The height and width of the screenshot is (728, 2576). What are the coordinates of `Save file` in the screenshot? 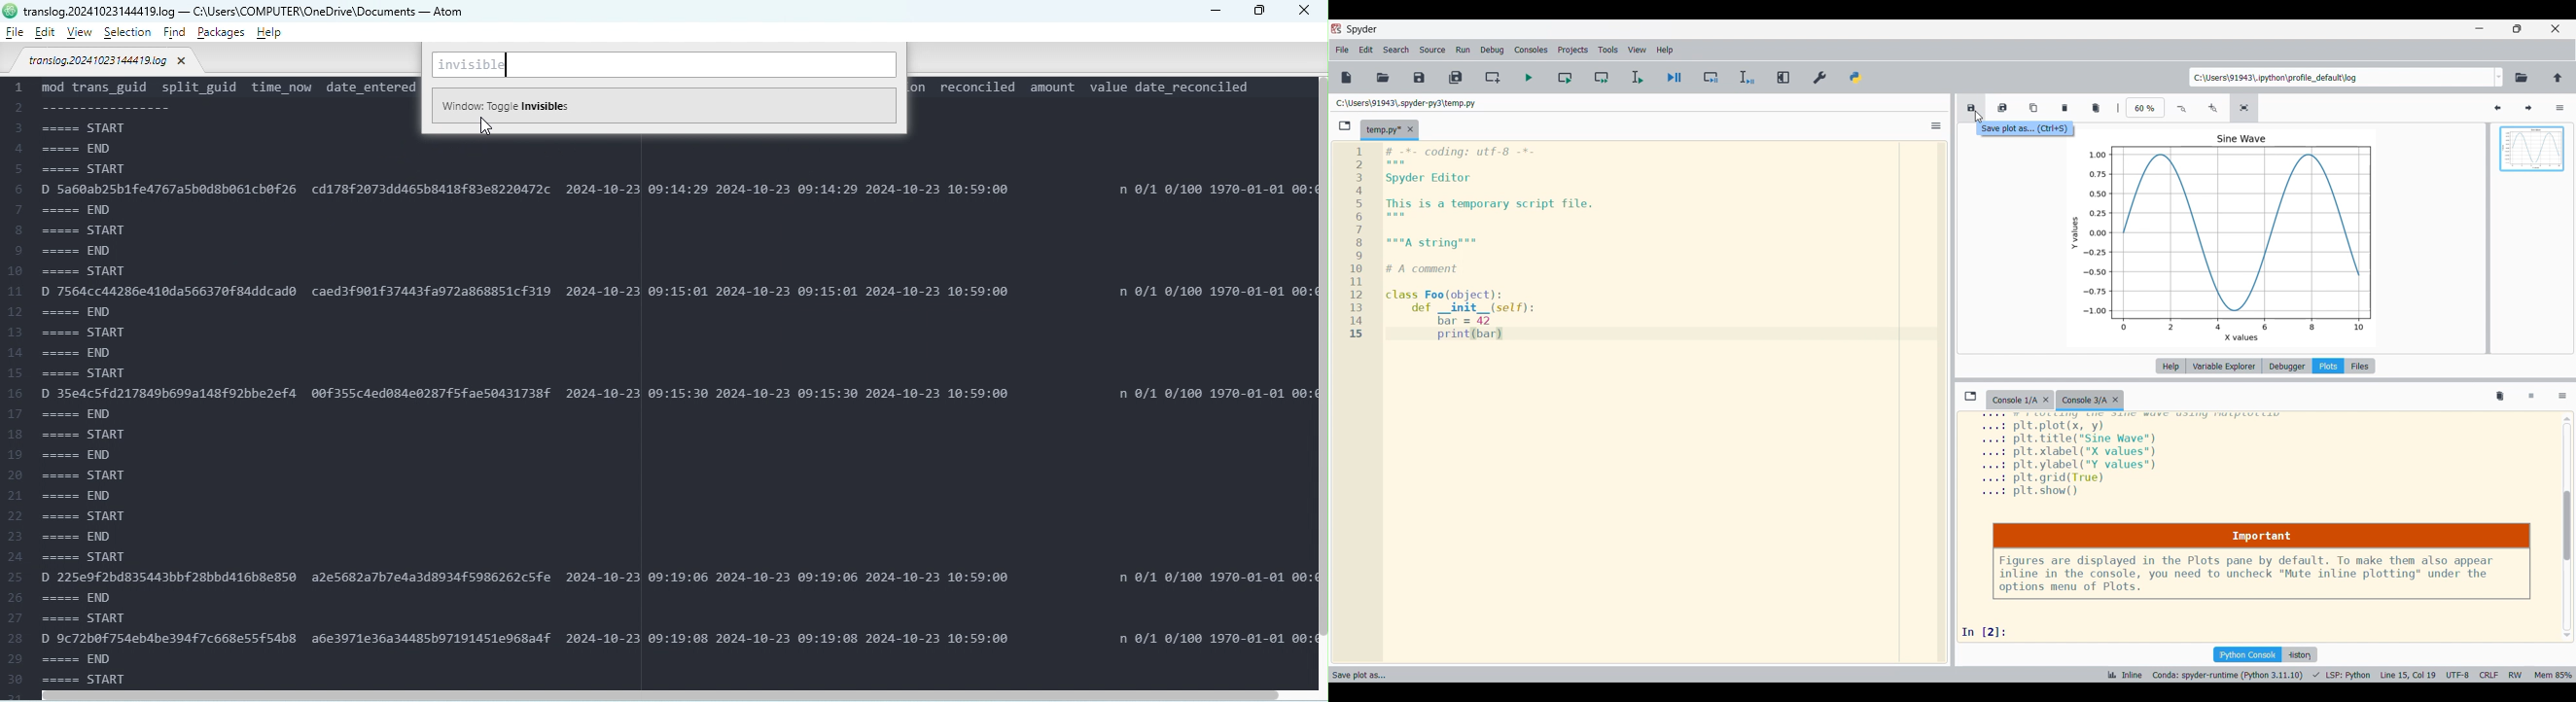 It's located at (1419, 78).